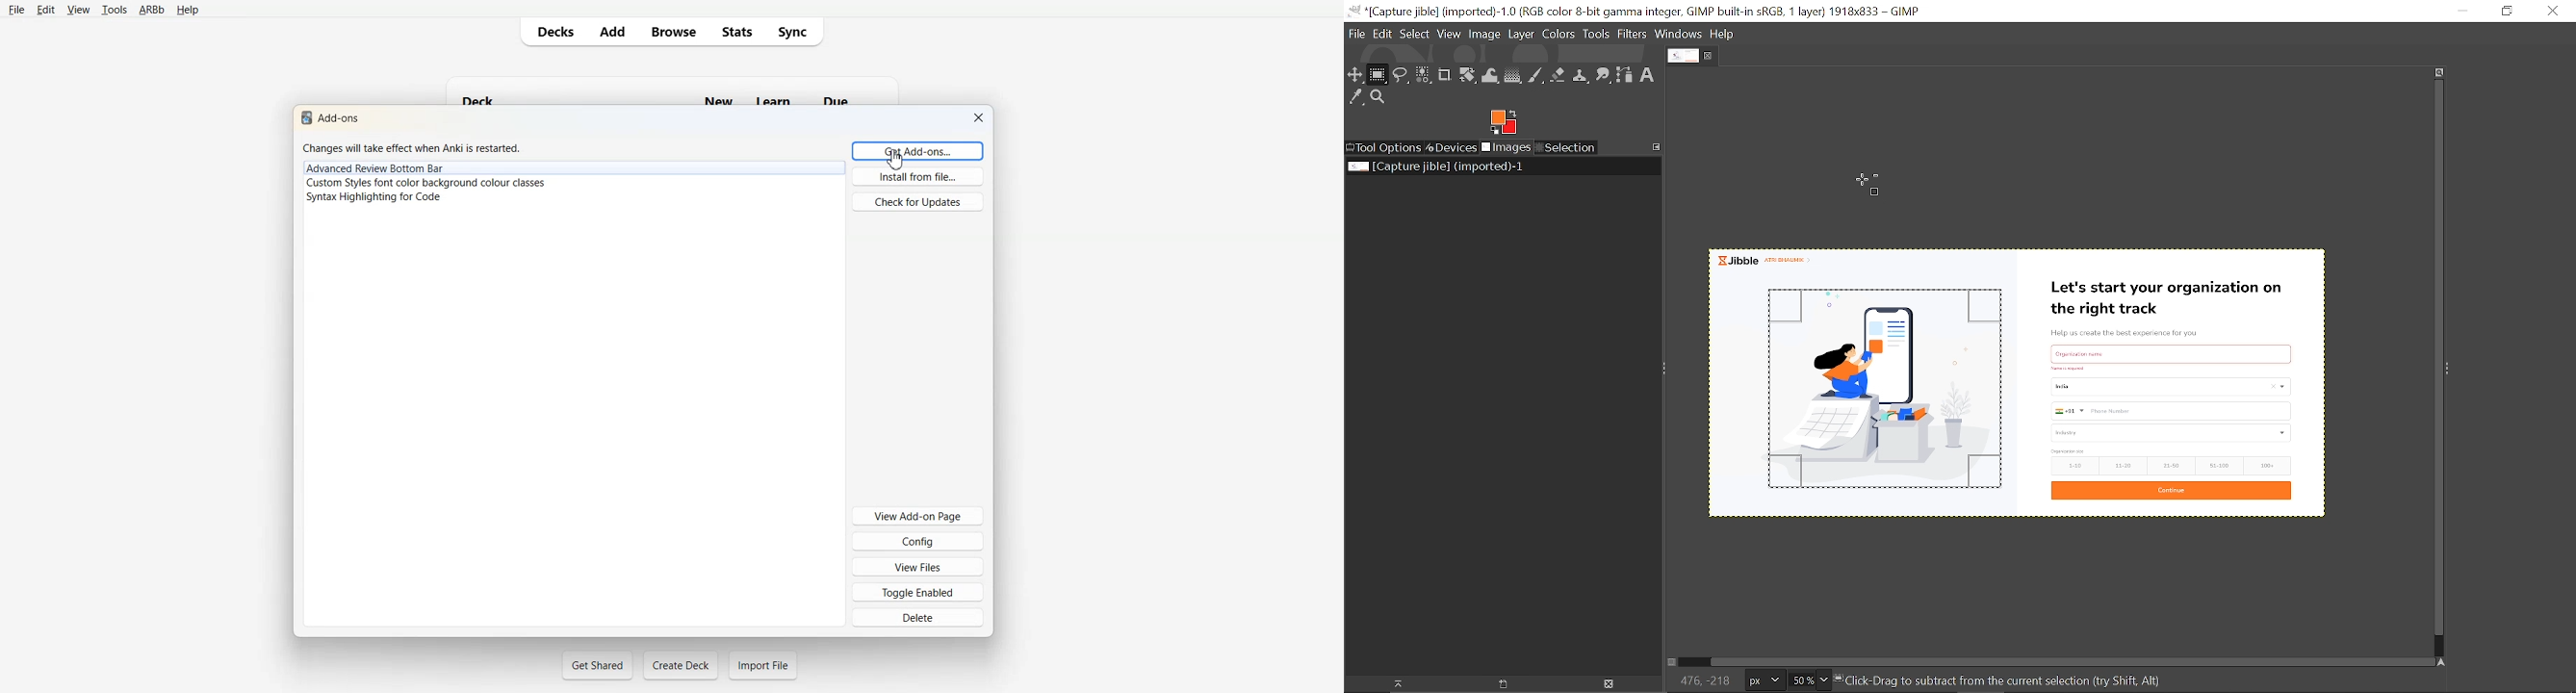 Image resolution: width=2576 pixels, height=700 pixels. Describe the element at coordinates (1769, 260) in the screenshot. I see `Jibble` at that location.